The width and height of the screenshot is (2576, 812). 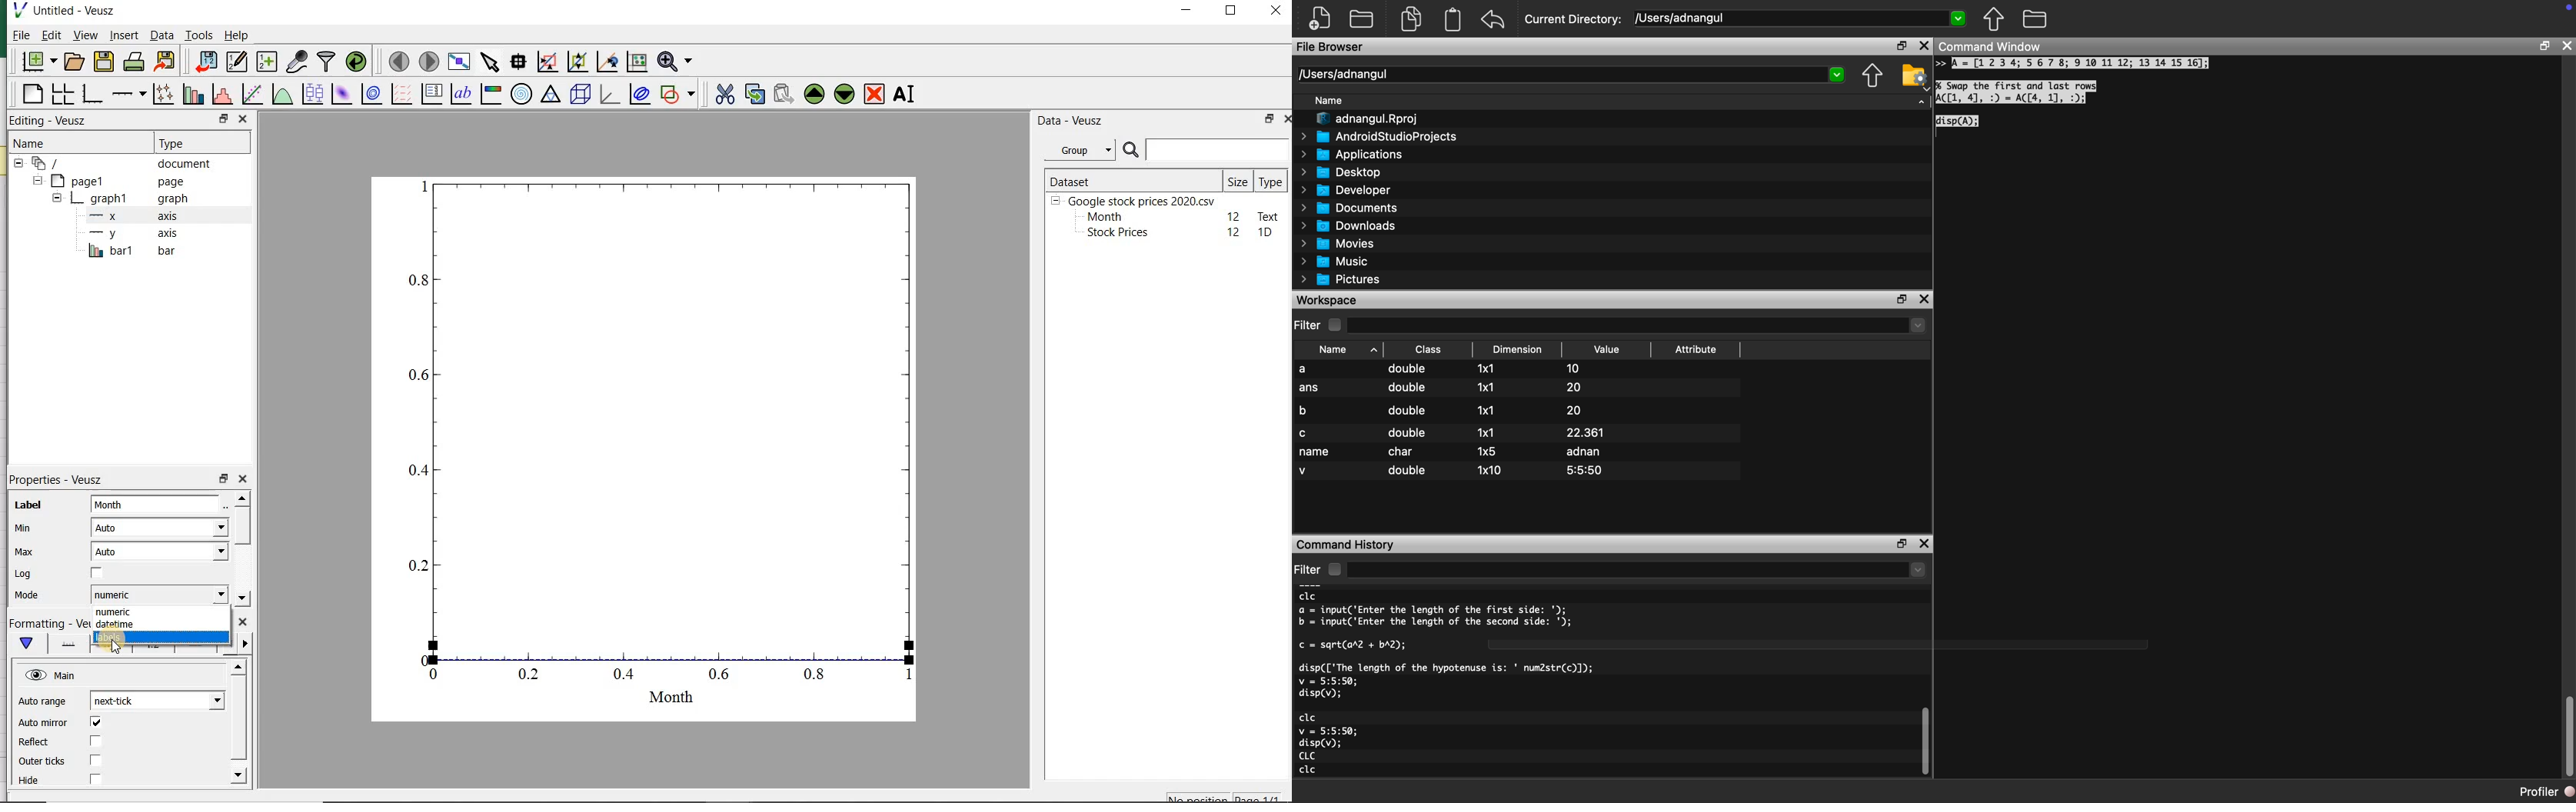 I want to click on Workspace, so click(x=1333, y=300).